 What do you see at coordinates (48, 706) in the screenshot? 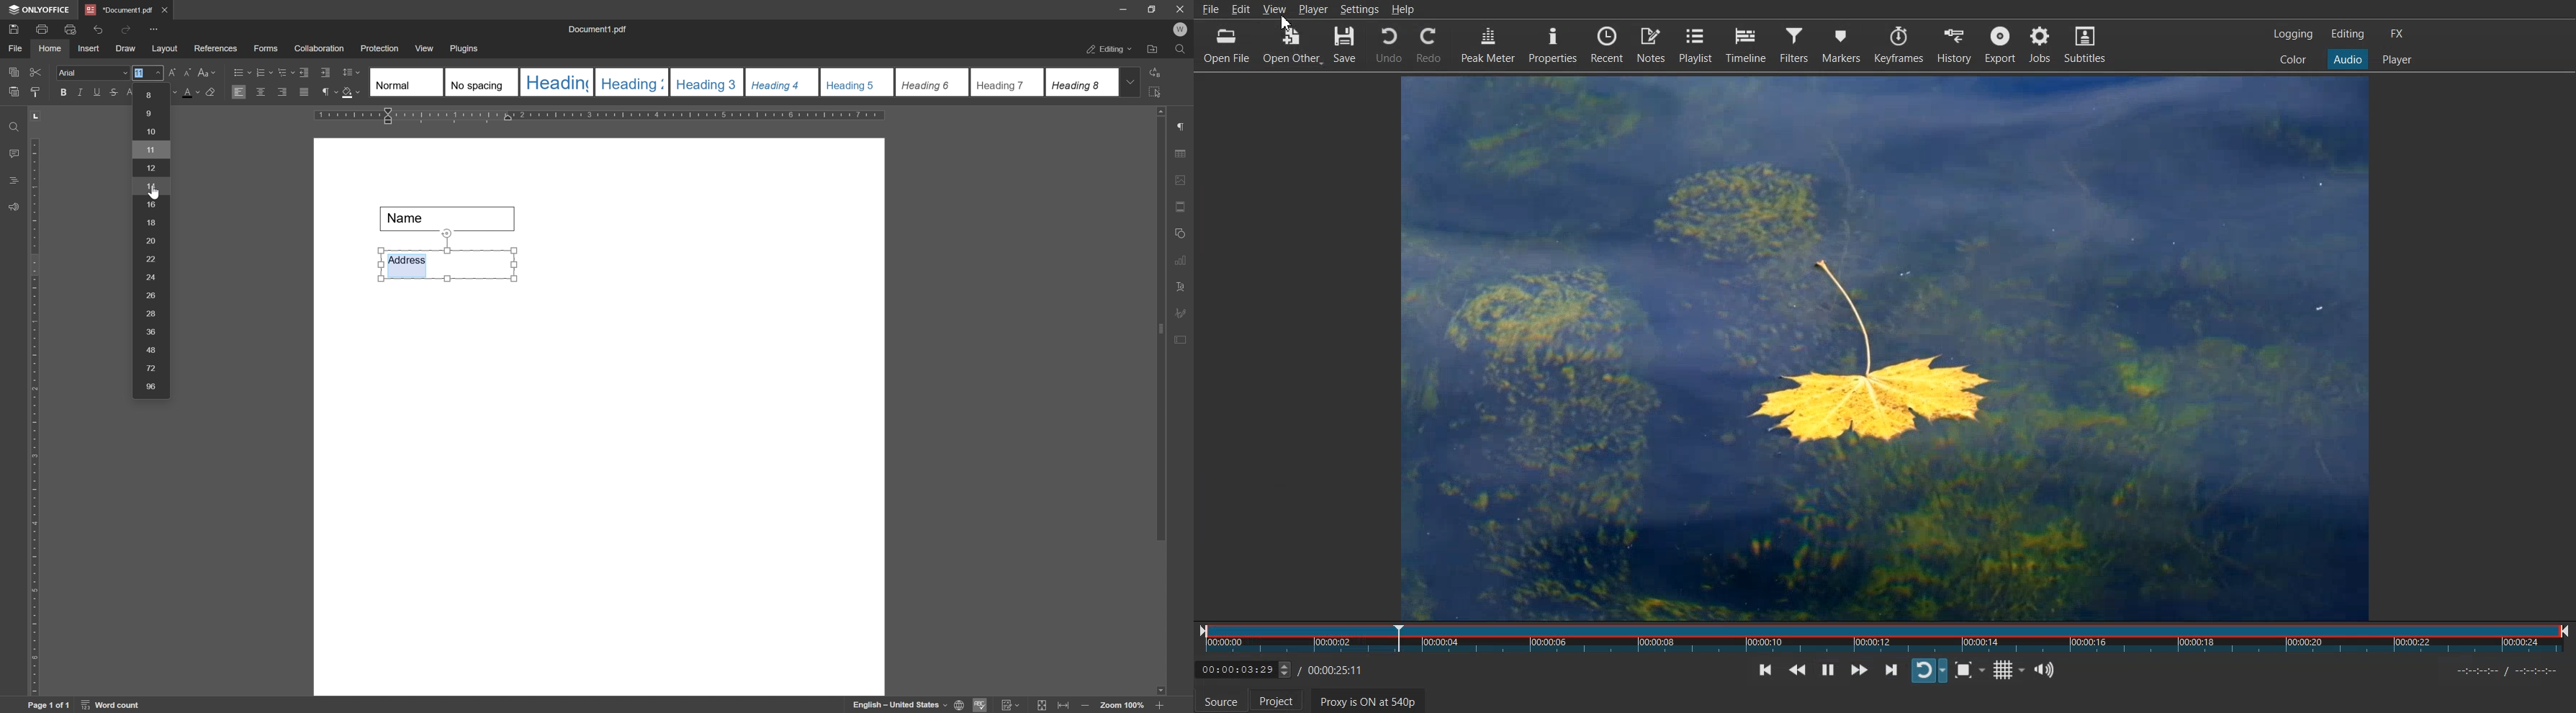
I see `page 1 of 1` at bounding box center [48, 706].